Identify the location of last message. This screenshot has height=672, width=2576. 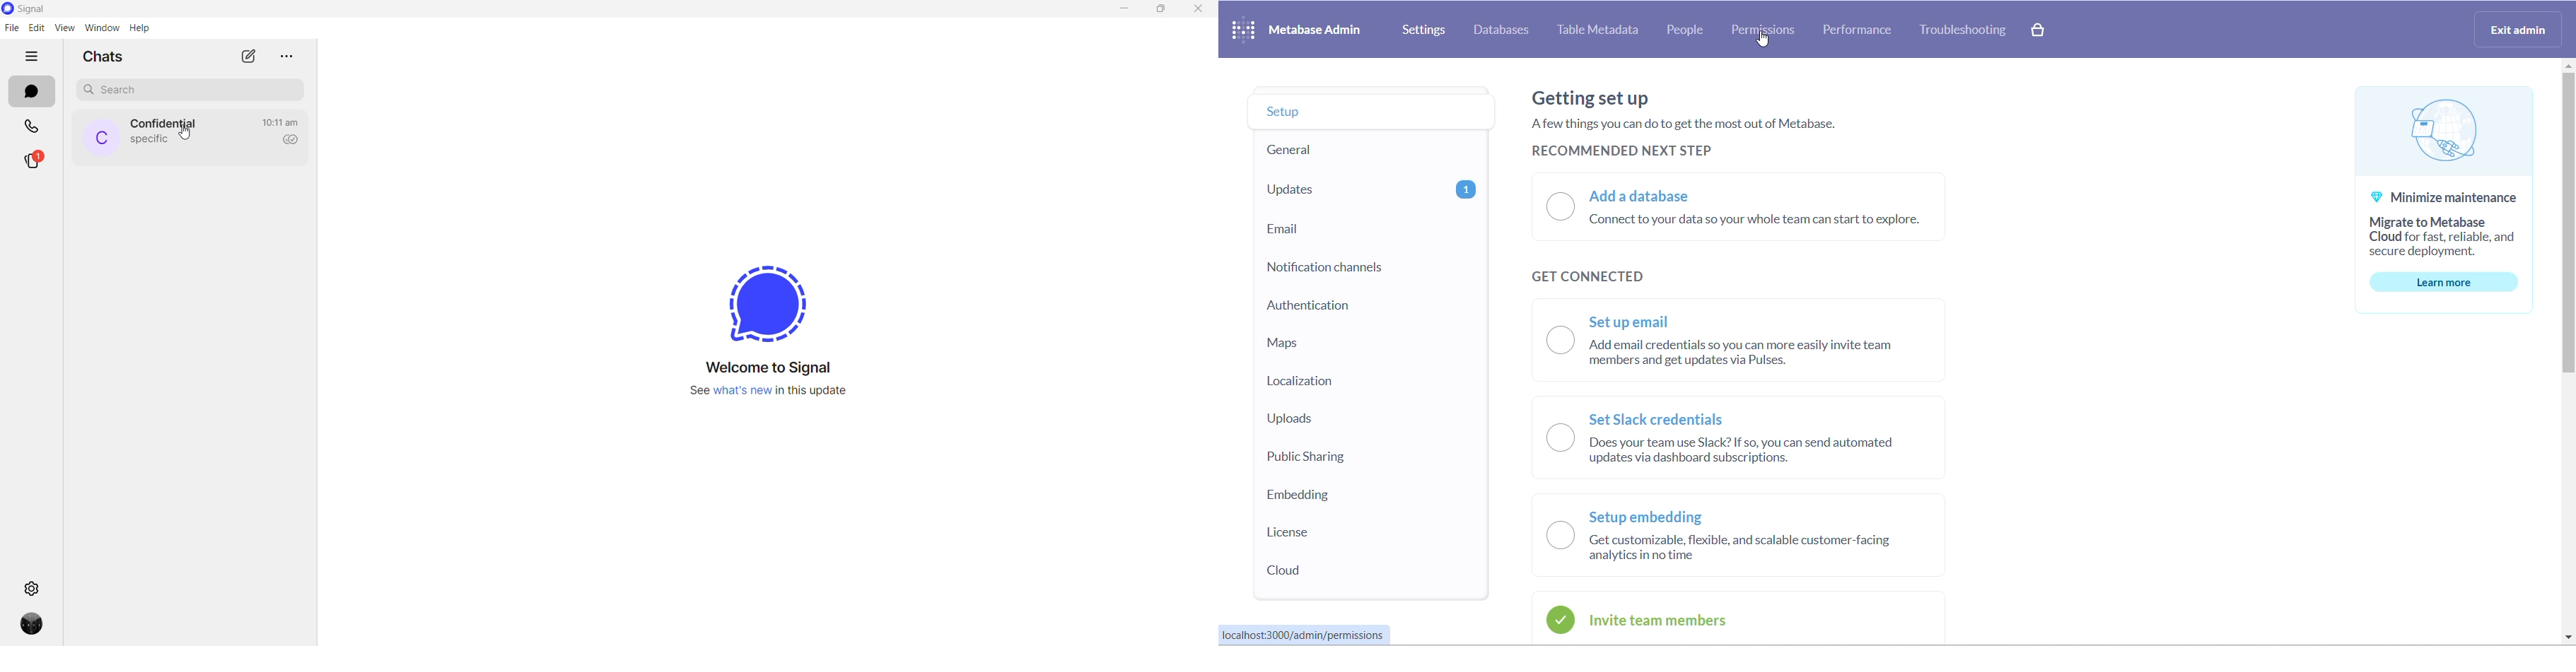
(150, 140).